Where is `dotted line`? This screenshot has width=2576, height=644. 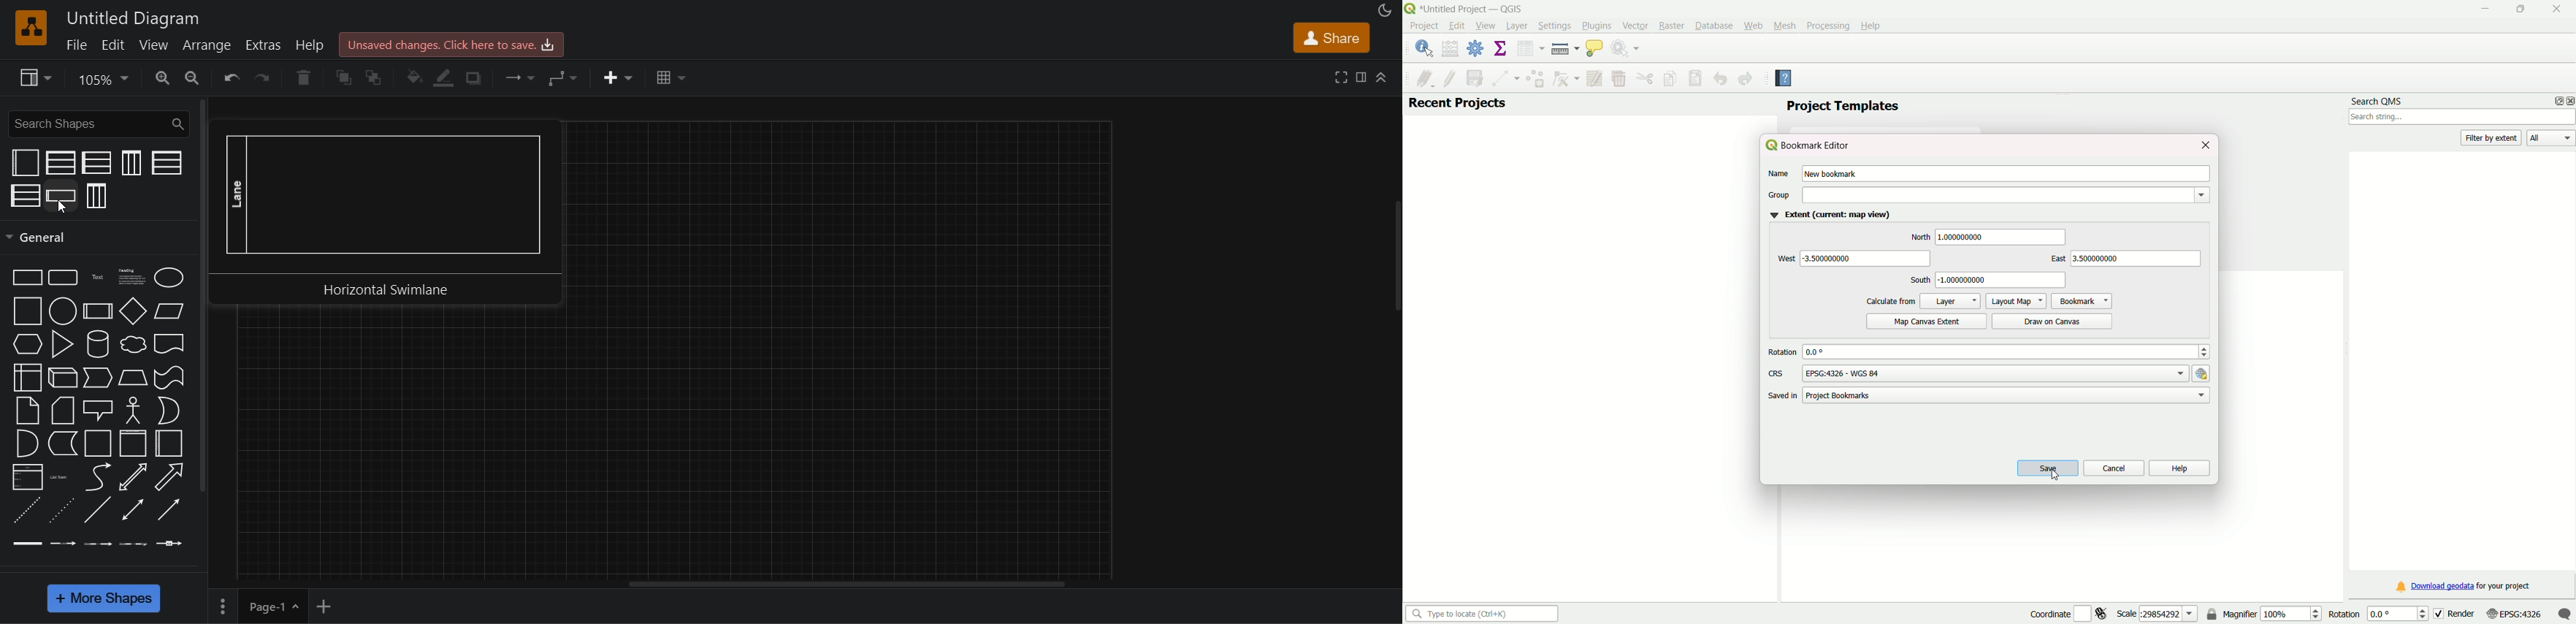
dotted line is located at coordinates (61, 510).